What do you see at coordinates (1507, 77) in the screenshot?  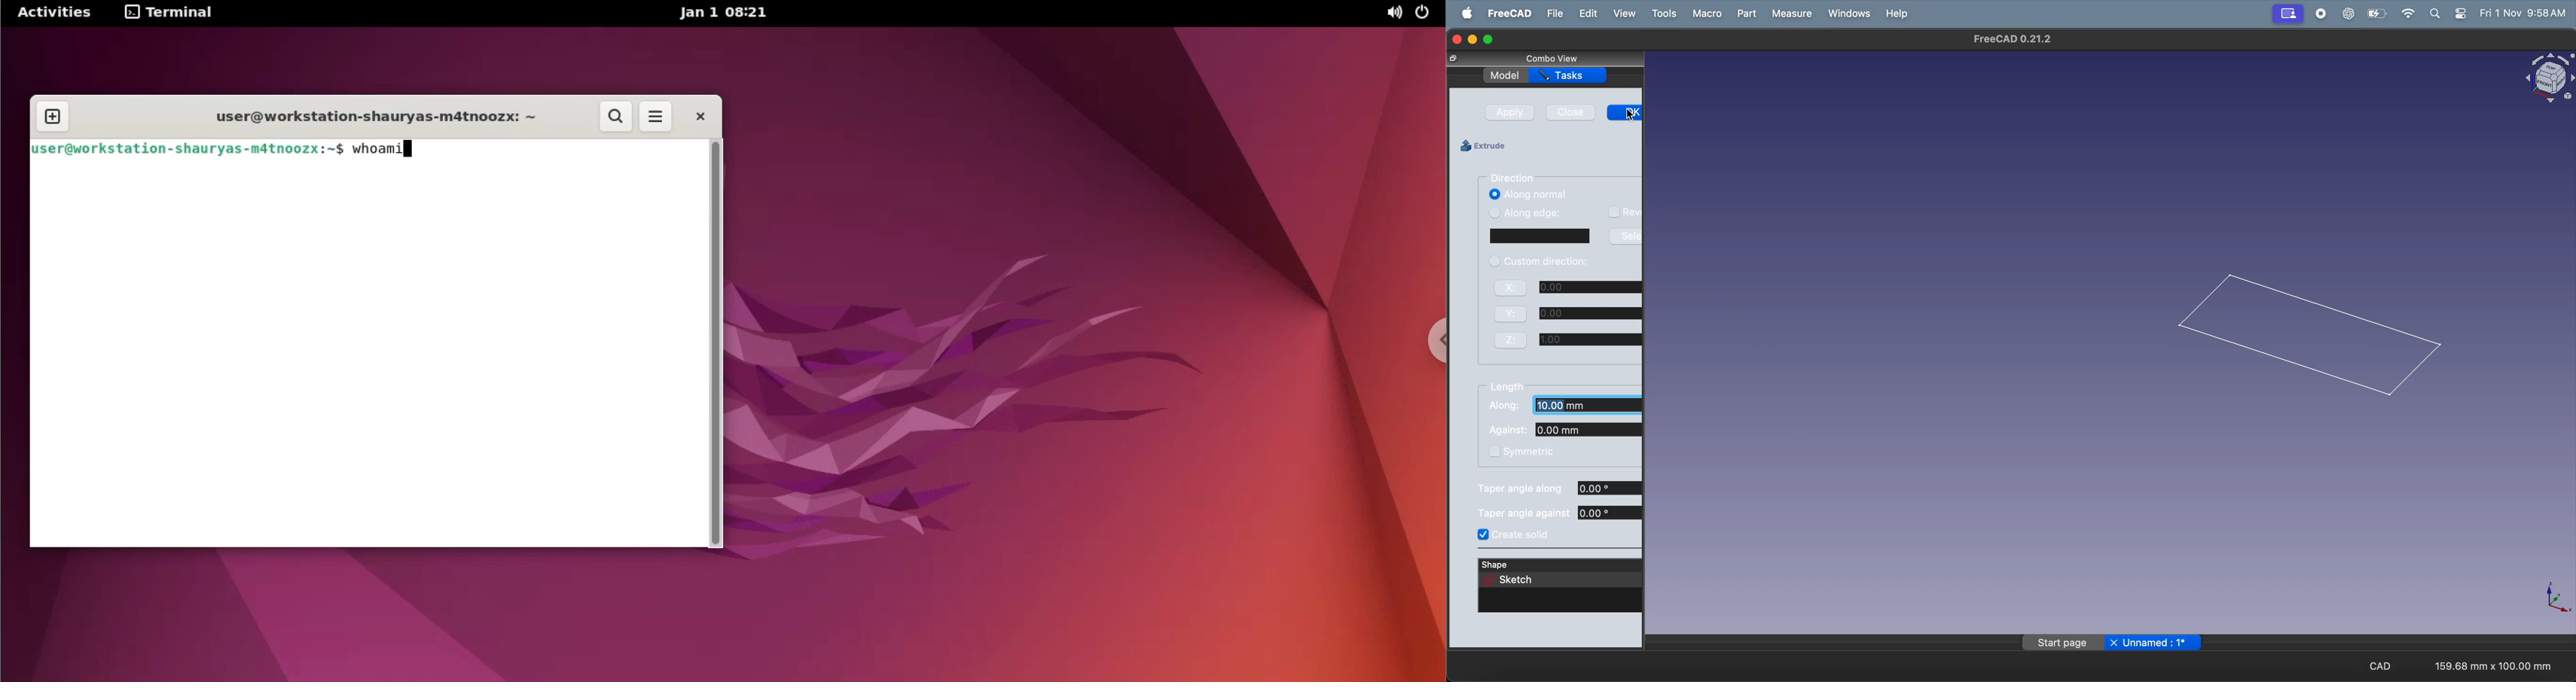 I see `model` at bounding box center [1507, 77].